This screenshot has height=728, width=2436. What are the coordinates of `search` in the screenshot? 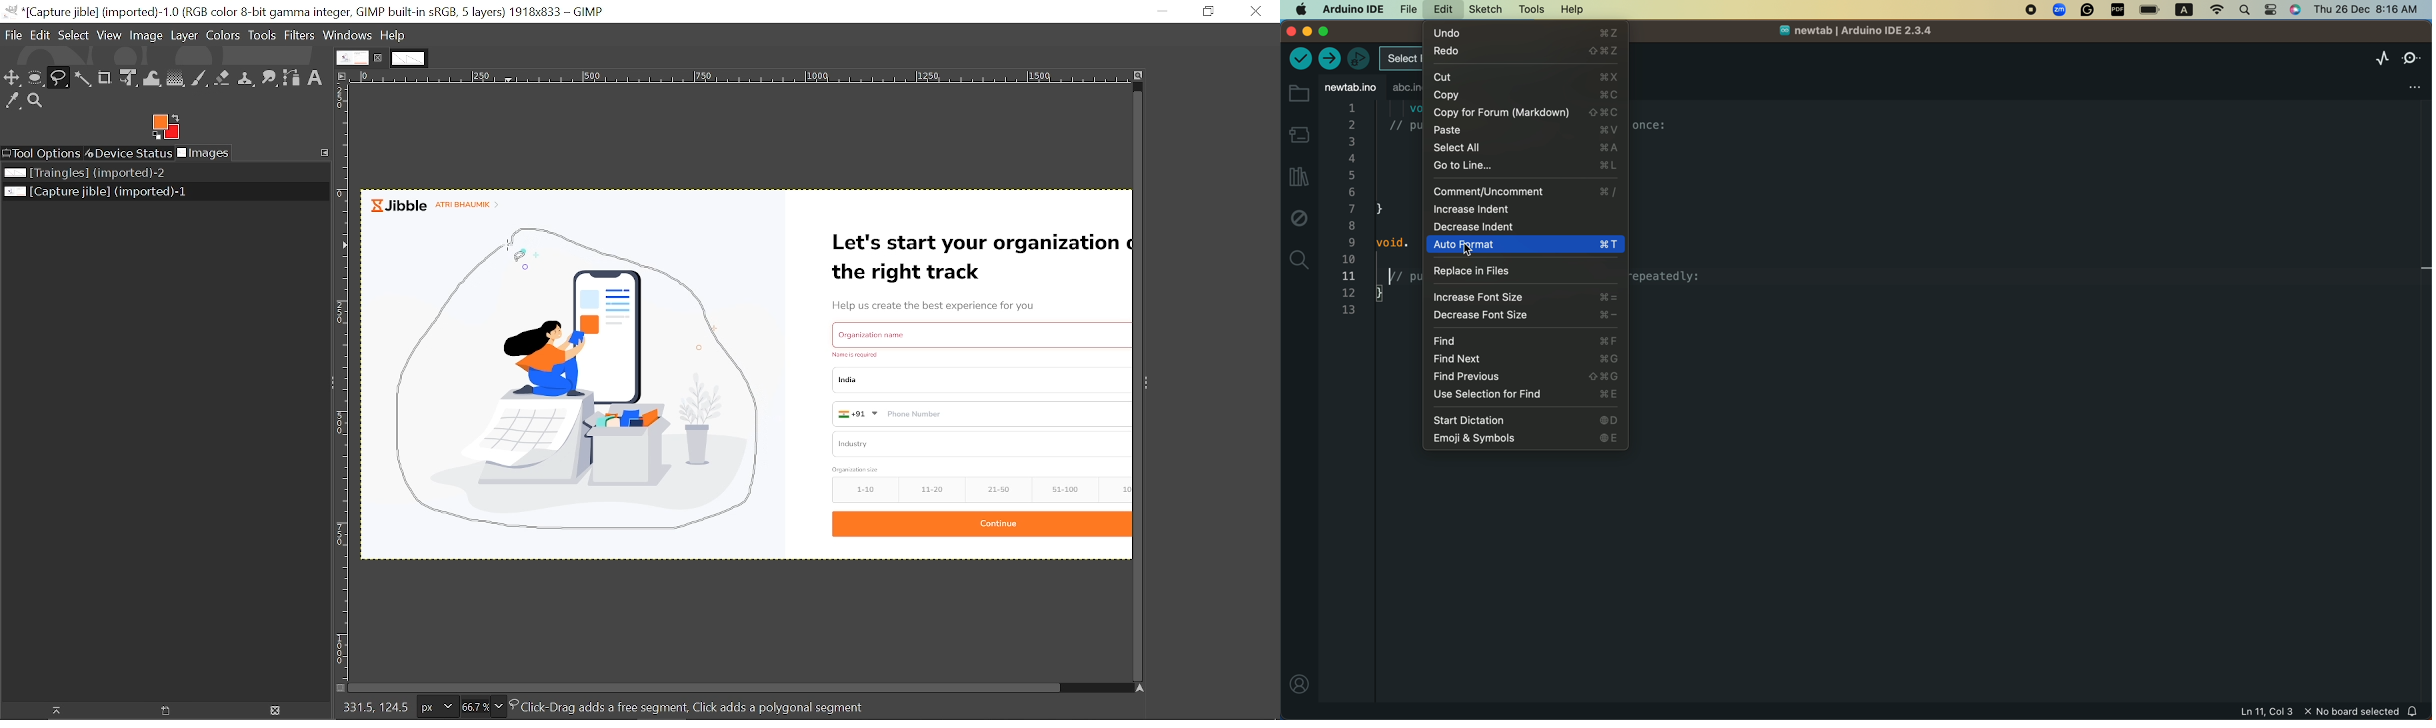 It's located at (2245, 9).